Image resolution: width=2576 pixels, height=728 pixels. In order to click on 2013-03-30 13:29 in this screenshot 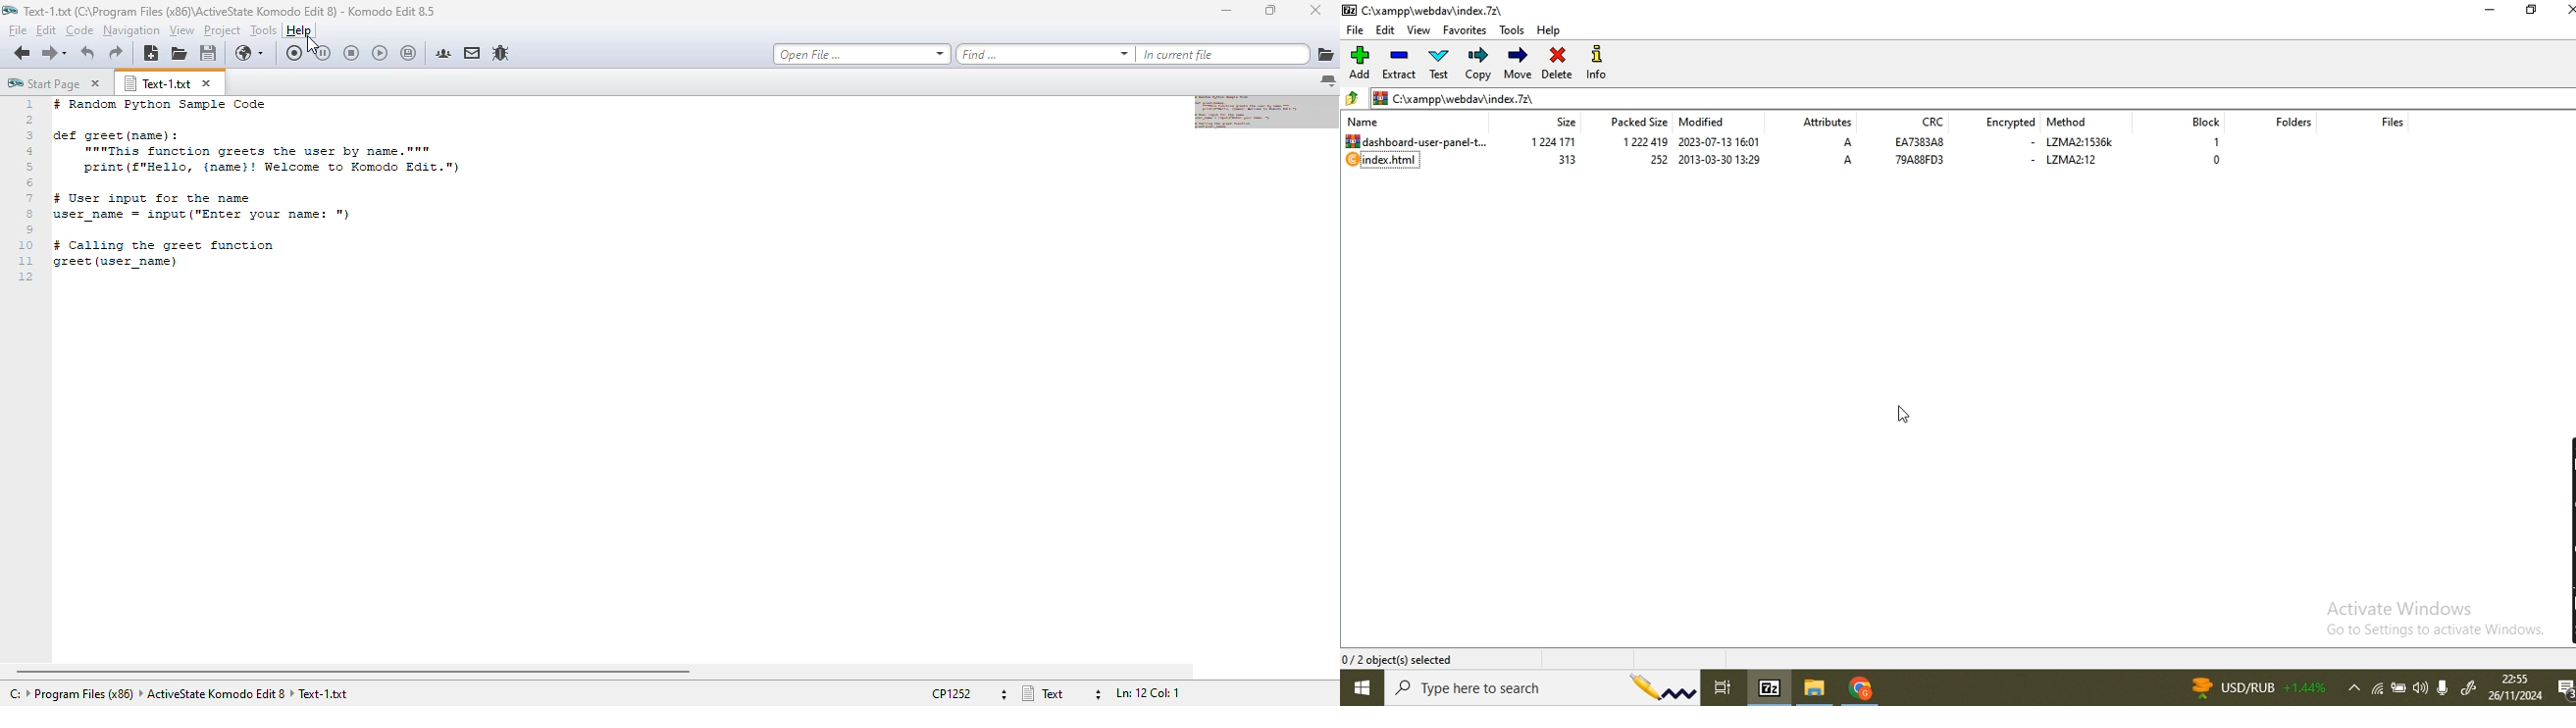, I will do `click(1728, 163)`.